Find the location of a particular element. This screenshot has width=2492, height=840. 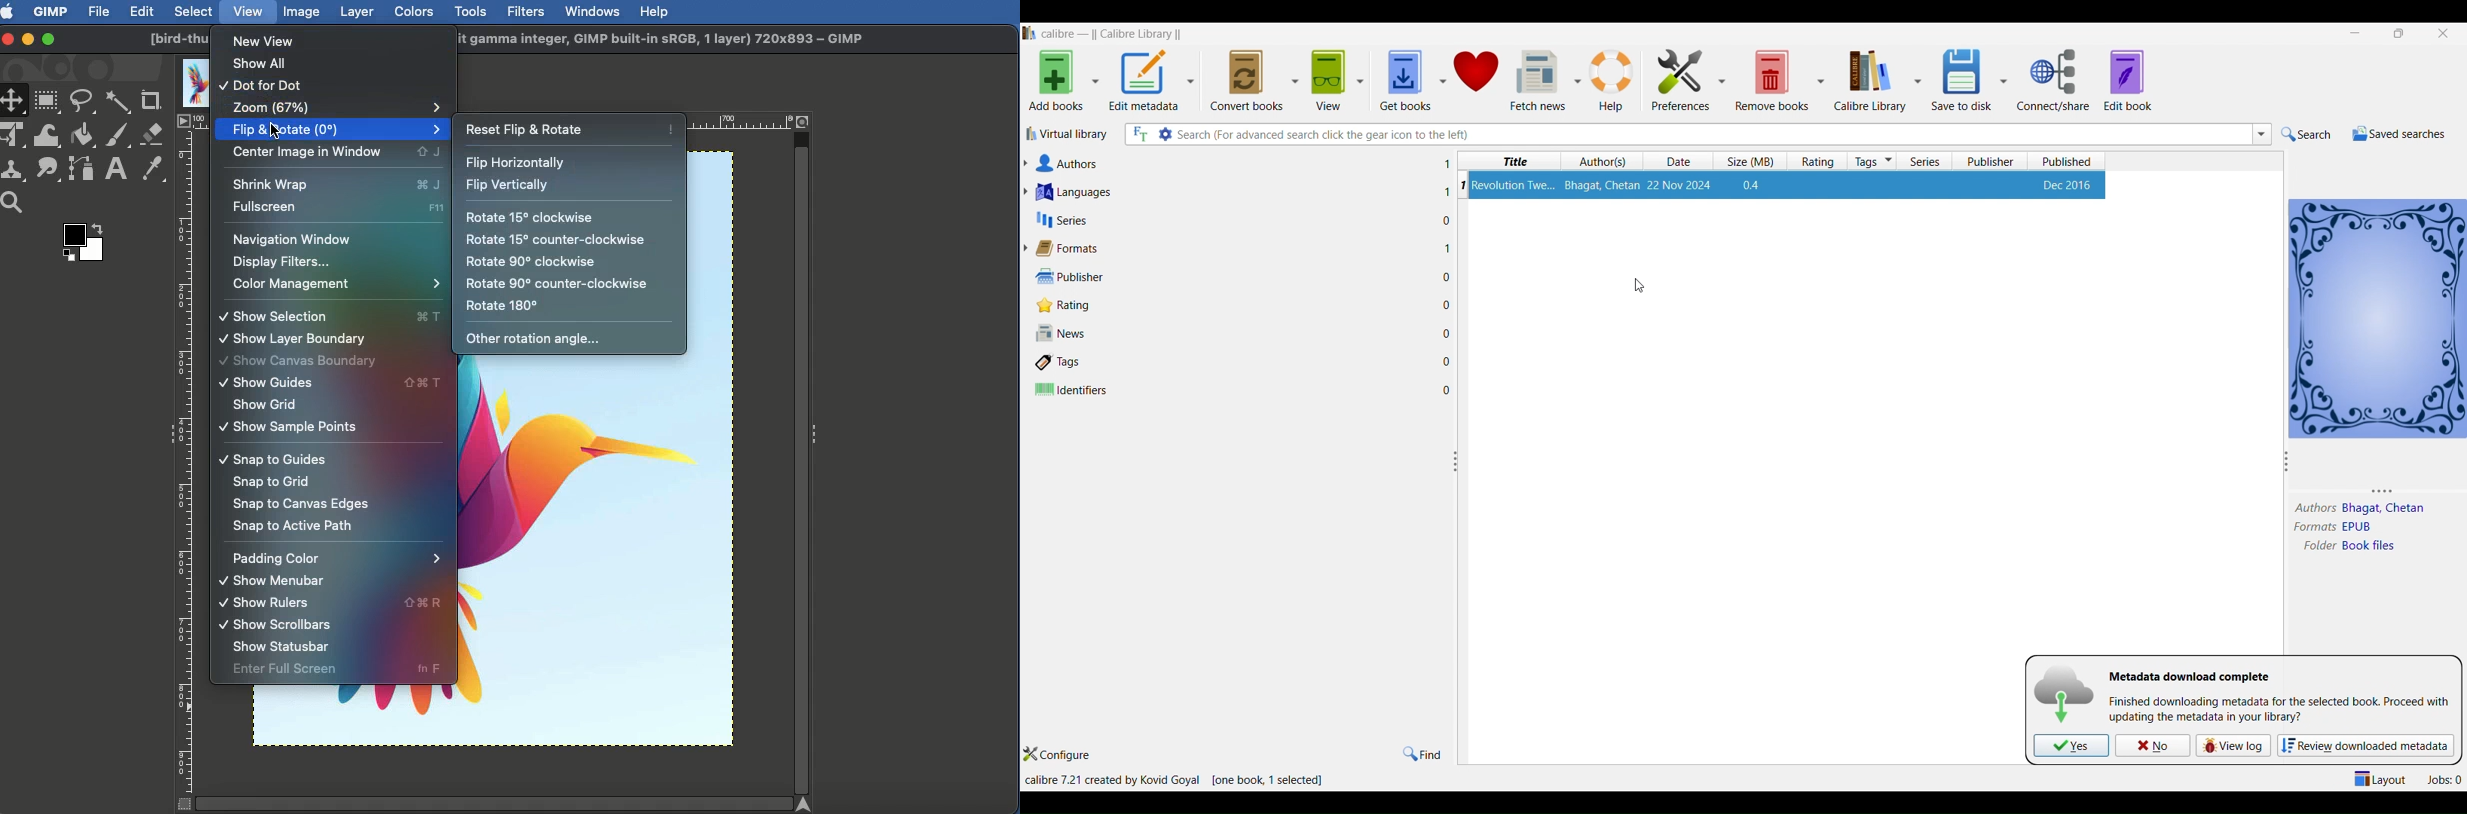

horizontal Ruler is located at coordinates (744, 122).